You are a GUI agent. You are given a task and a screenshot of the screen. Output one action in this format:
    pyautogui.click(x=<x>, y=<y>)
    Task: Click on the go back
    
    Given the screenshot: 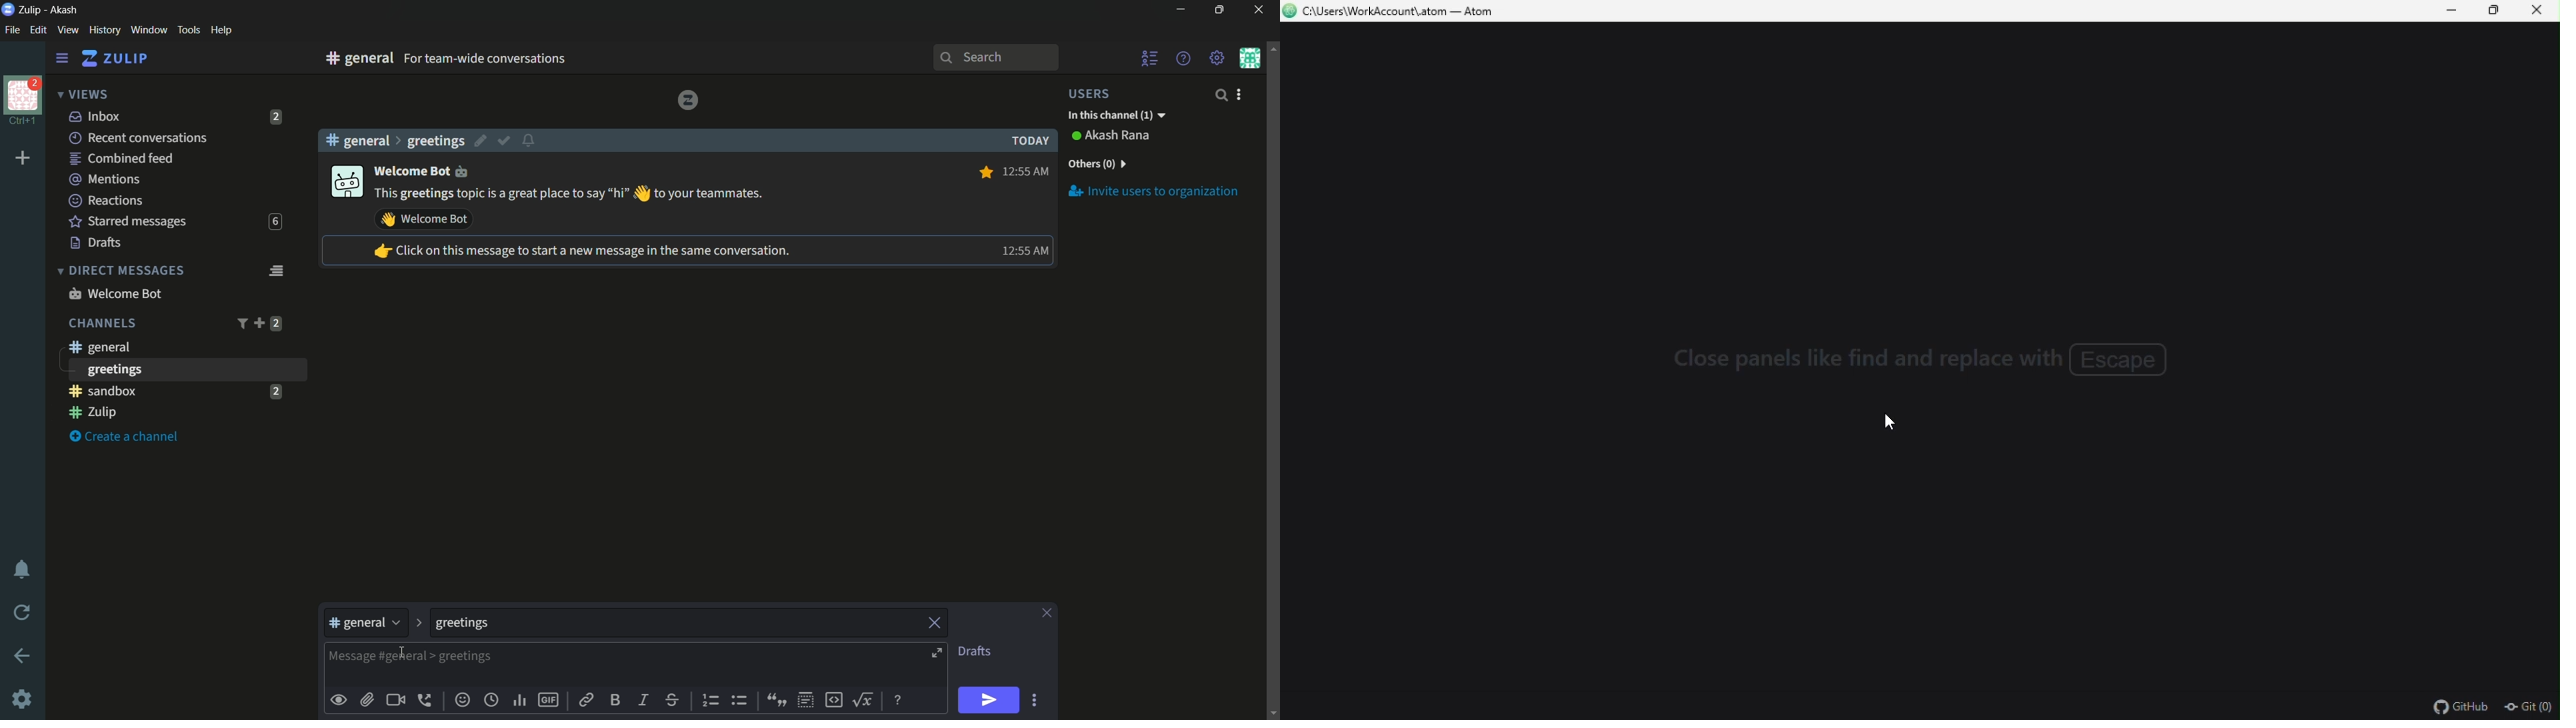 What is the action you would take?
    pyautogui.click(x=23, y=657)
    